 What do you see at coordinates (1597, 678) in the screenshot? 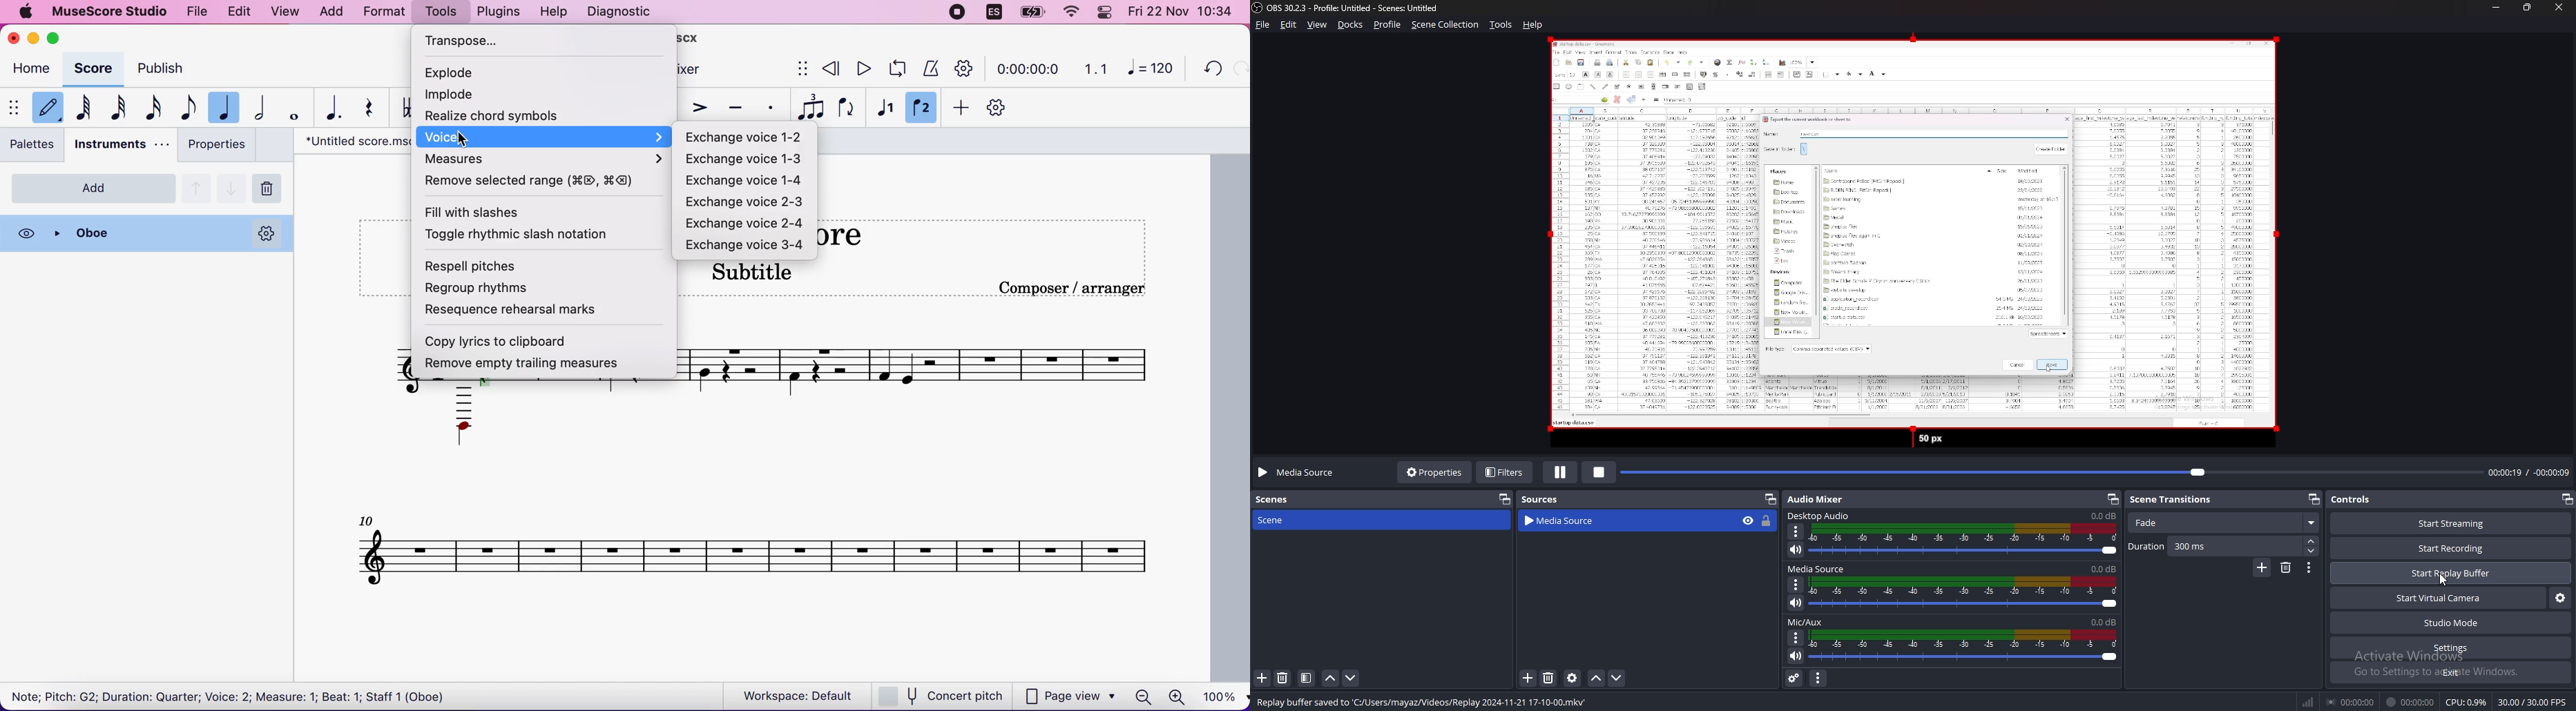
I see `move source up` at bounding box center [1597, 678].